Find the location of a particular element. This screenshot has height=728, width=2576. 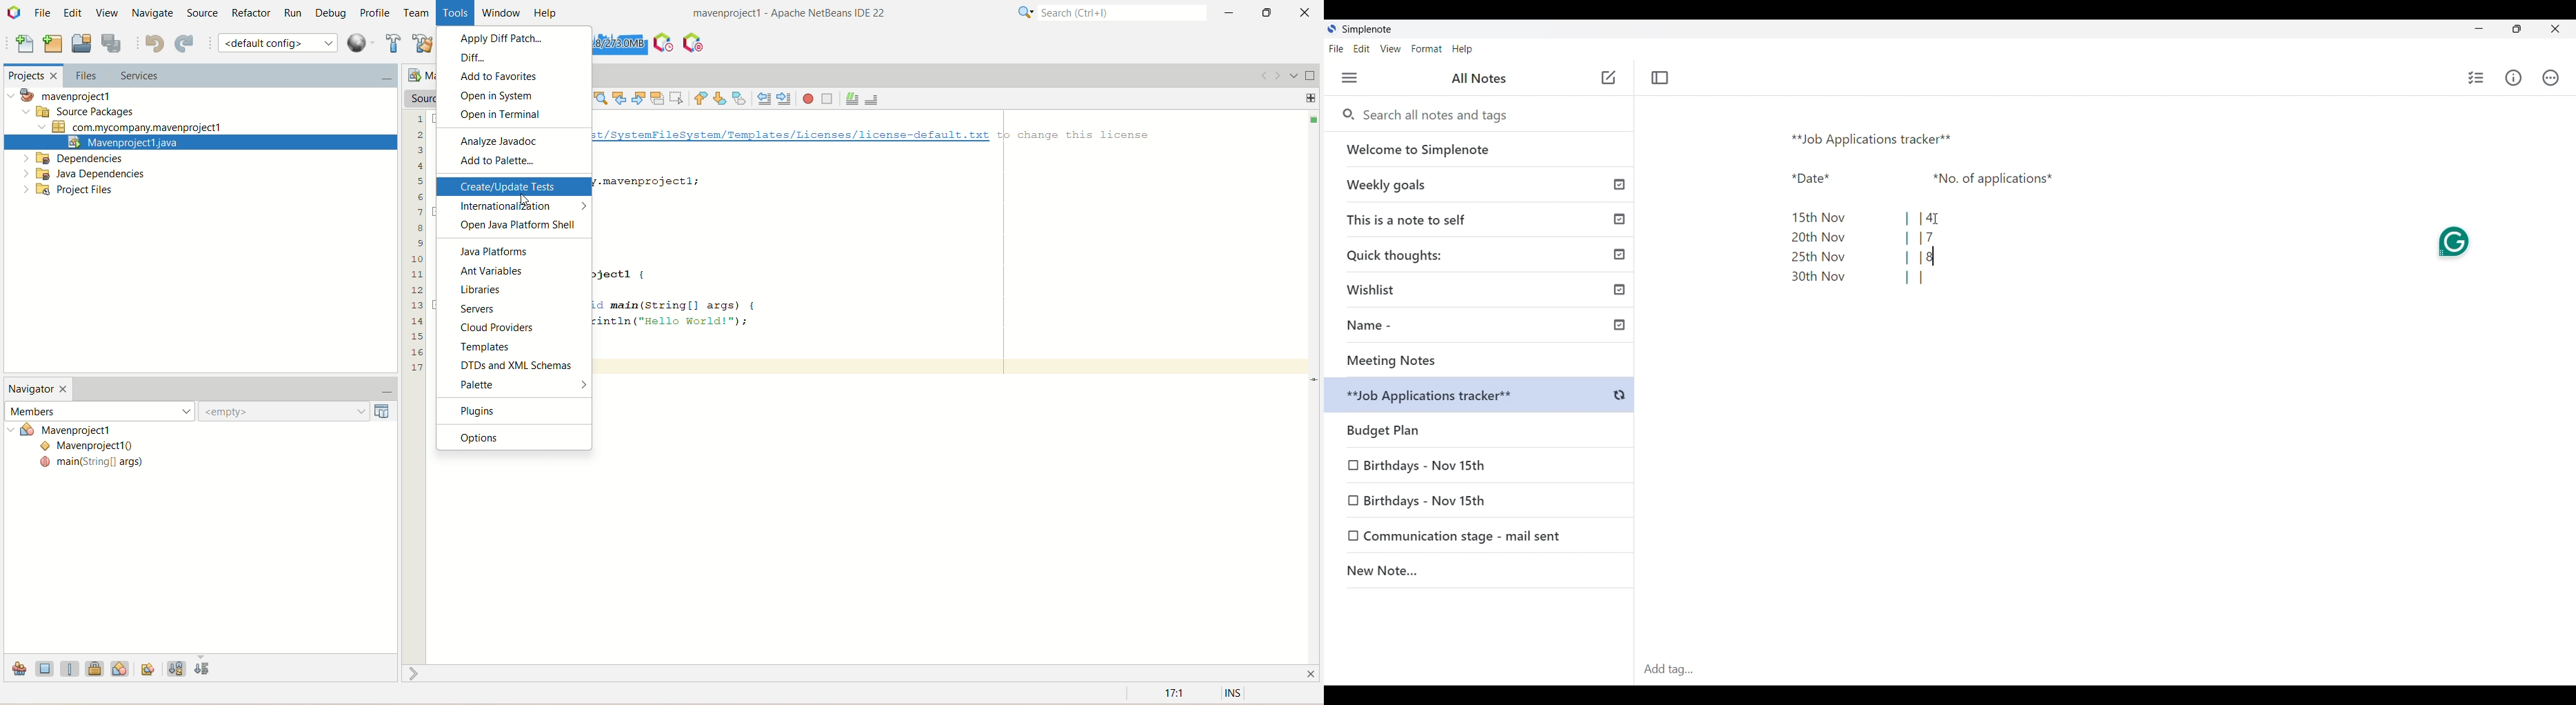

Text cursor is located at coordinates (1935, 255).